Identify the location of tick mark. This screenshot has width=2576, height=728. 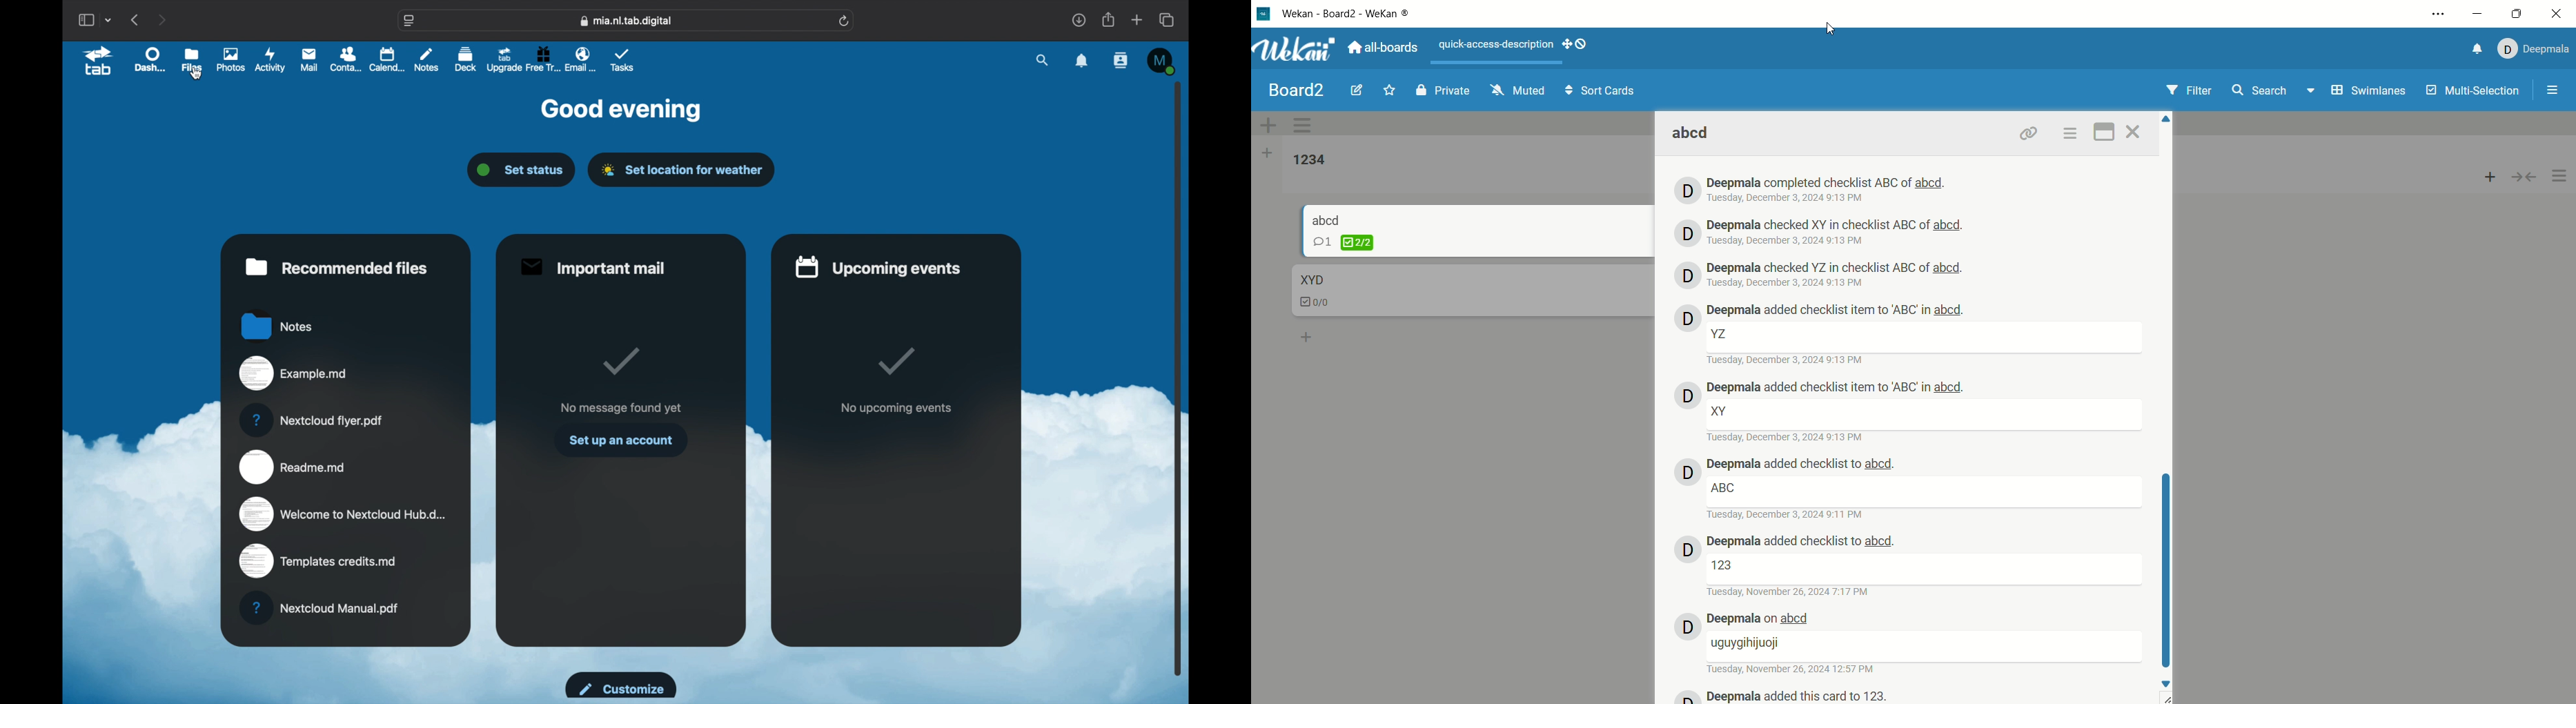
(622, 360).